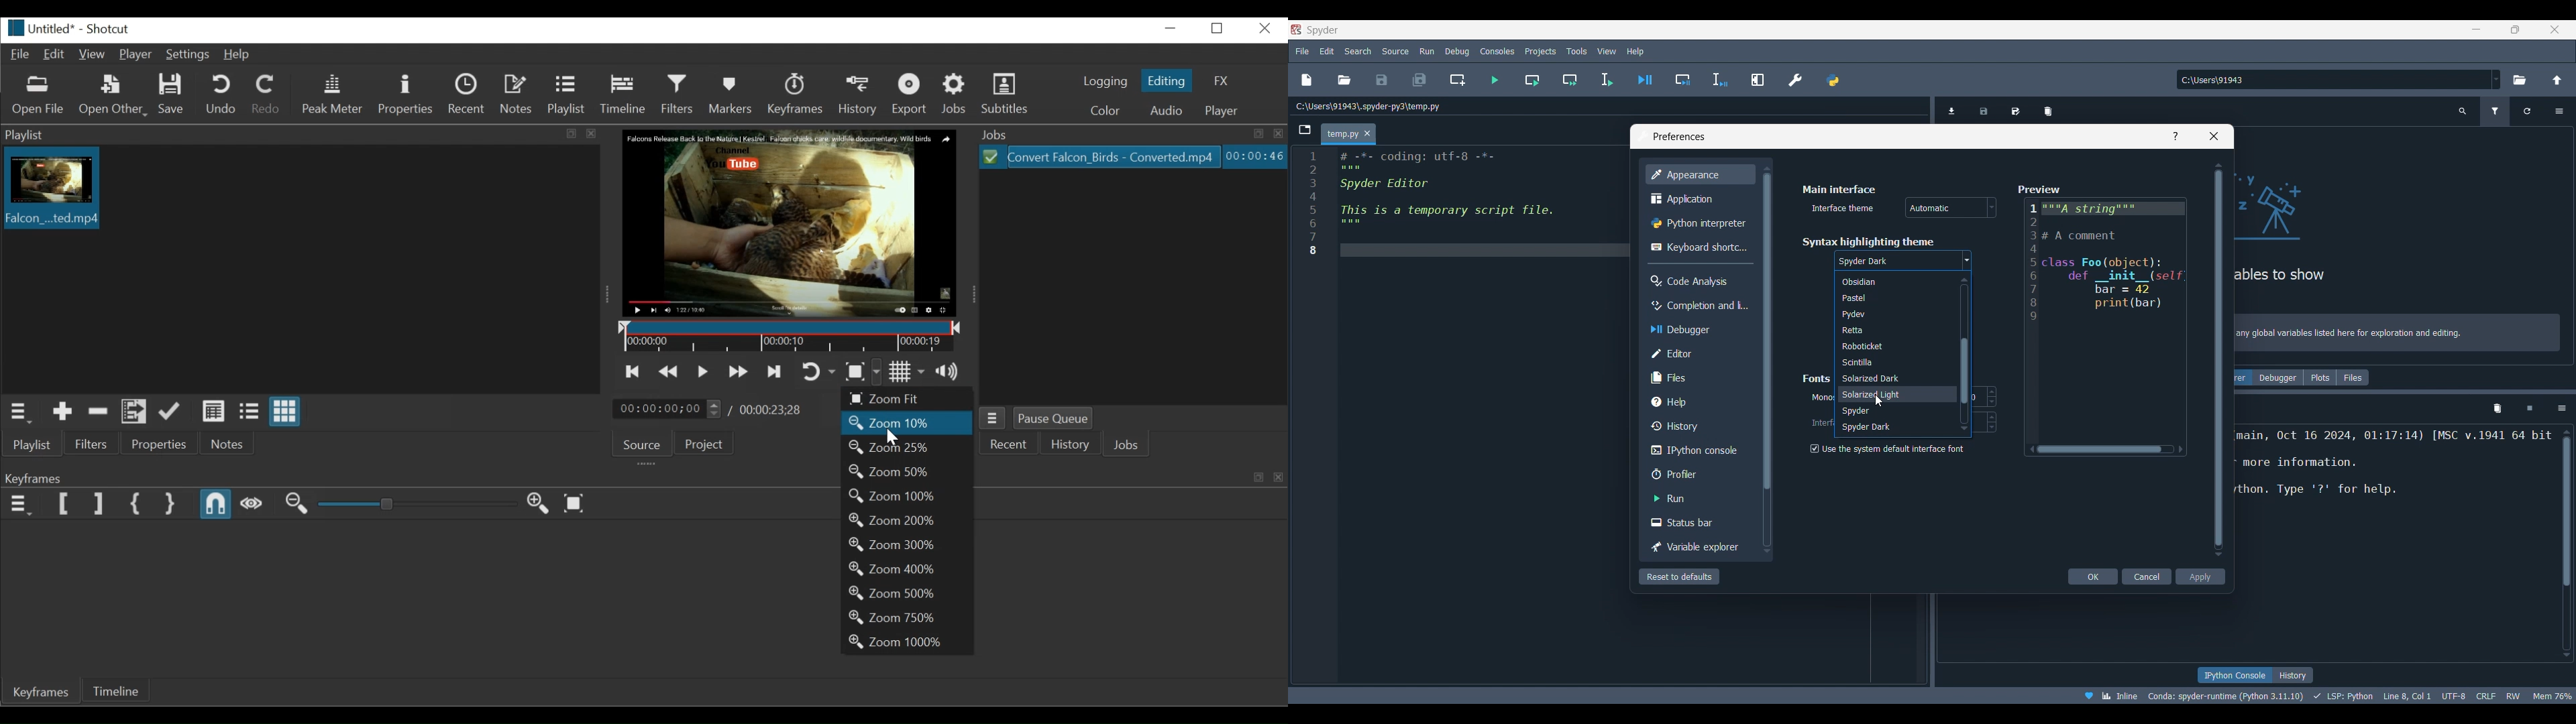 The width and height of the screenshot is (2576, 728). Describe the element at coordinates (2463, 111) in the screenshot. I see `Search variable names and types ` at that location.